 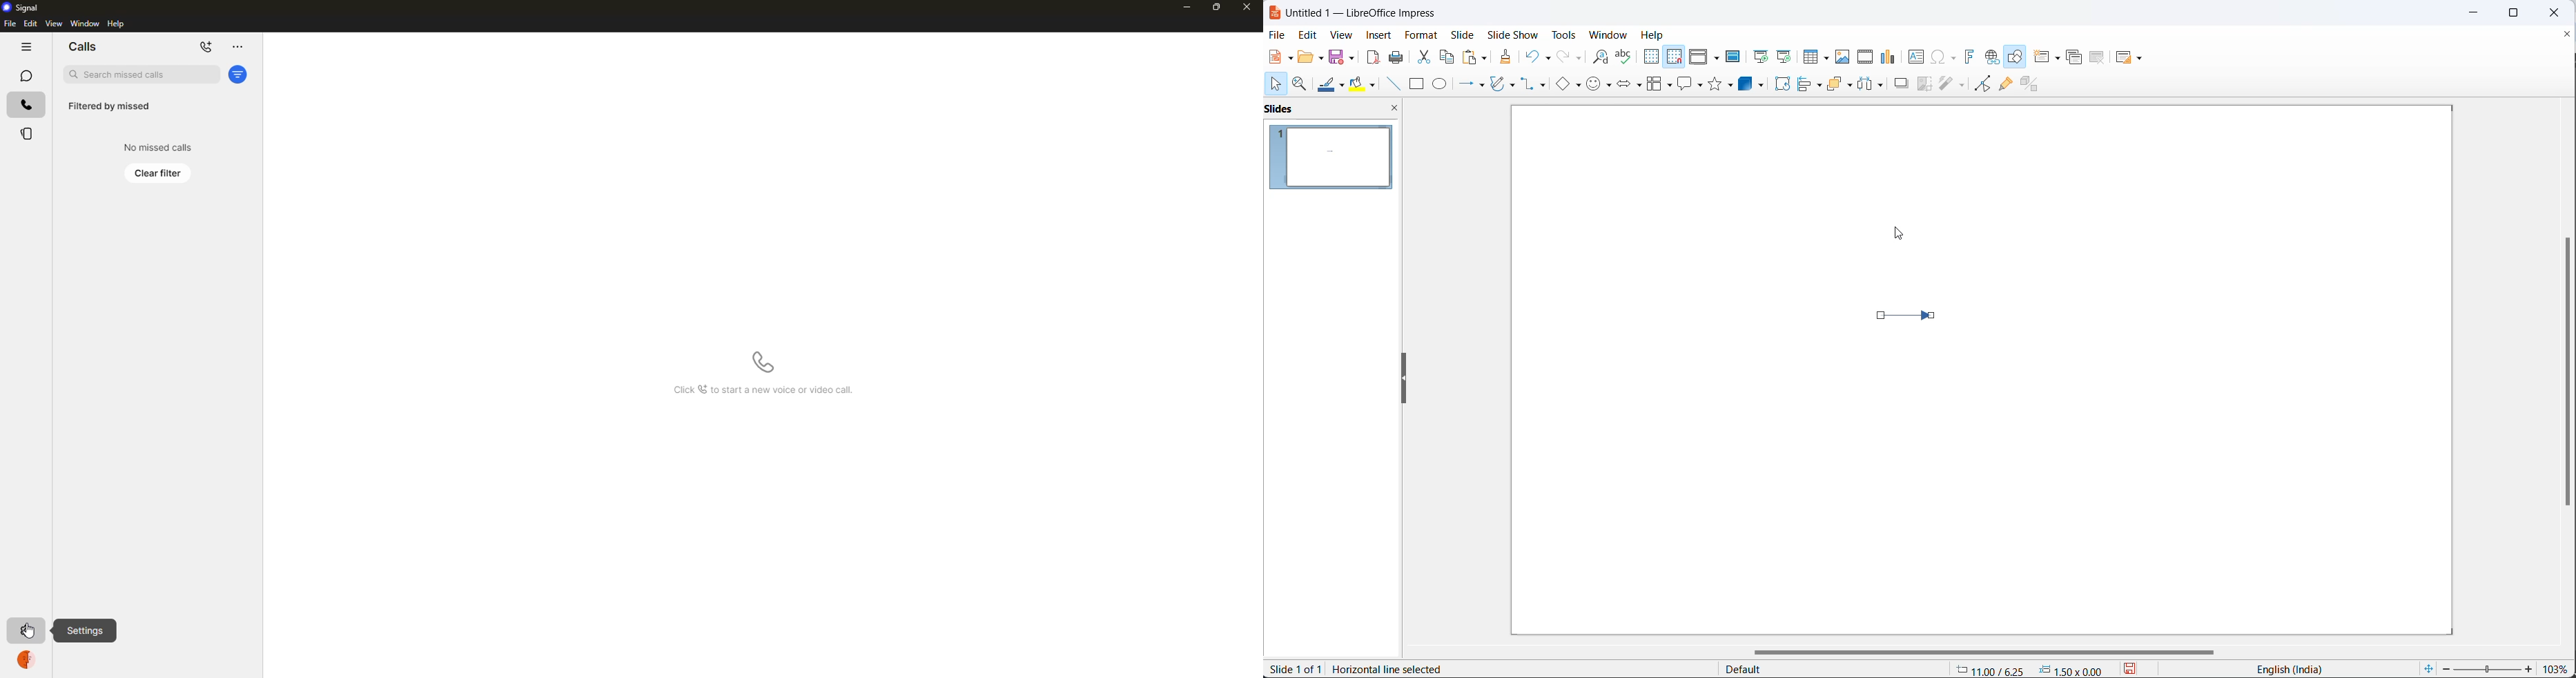 I want to click on insert images, so click(x=1844, y=57).